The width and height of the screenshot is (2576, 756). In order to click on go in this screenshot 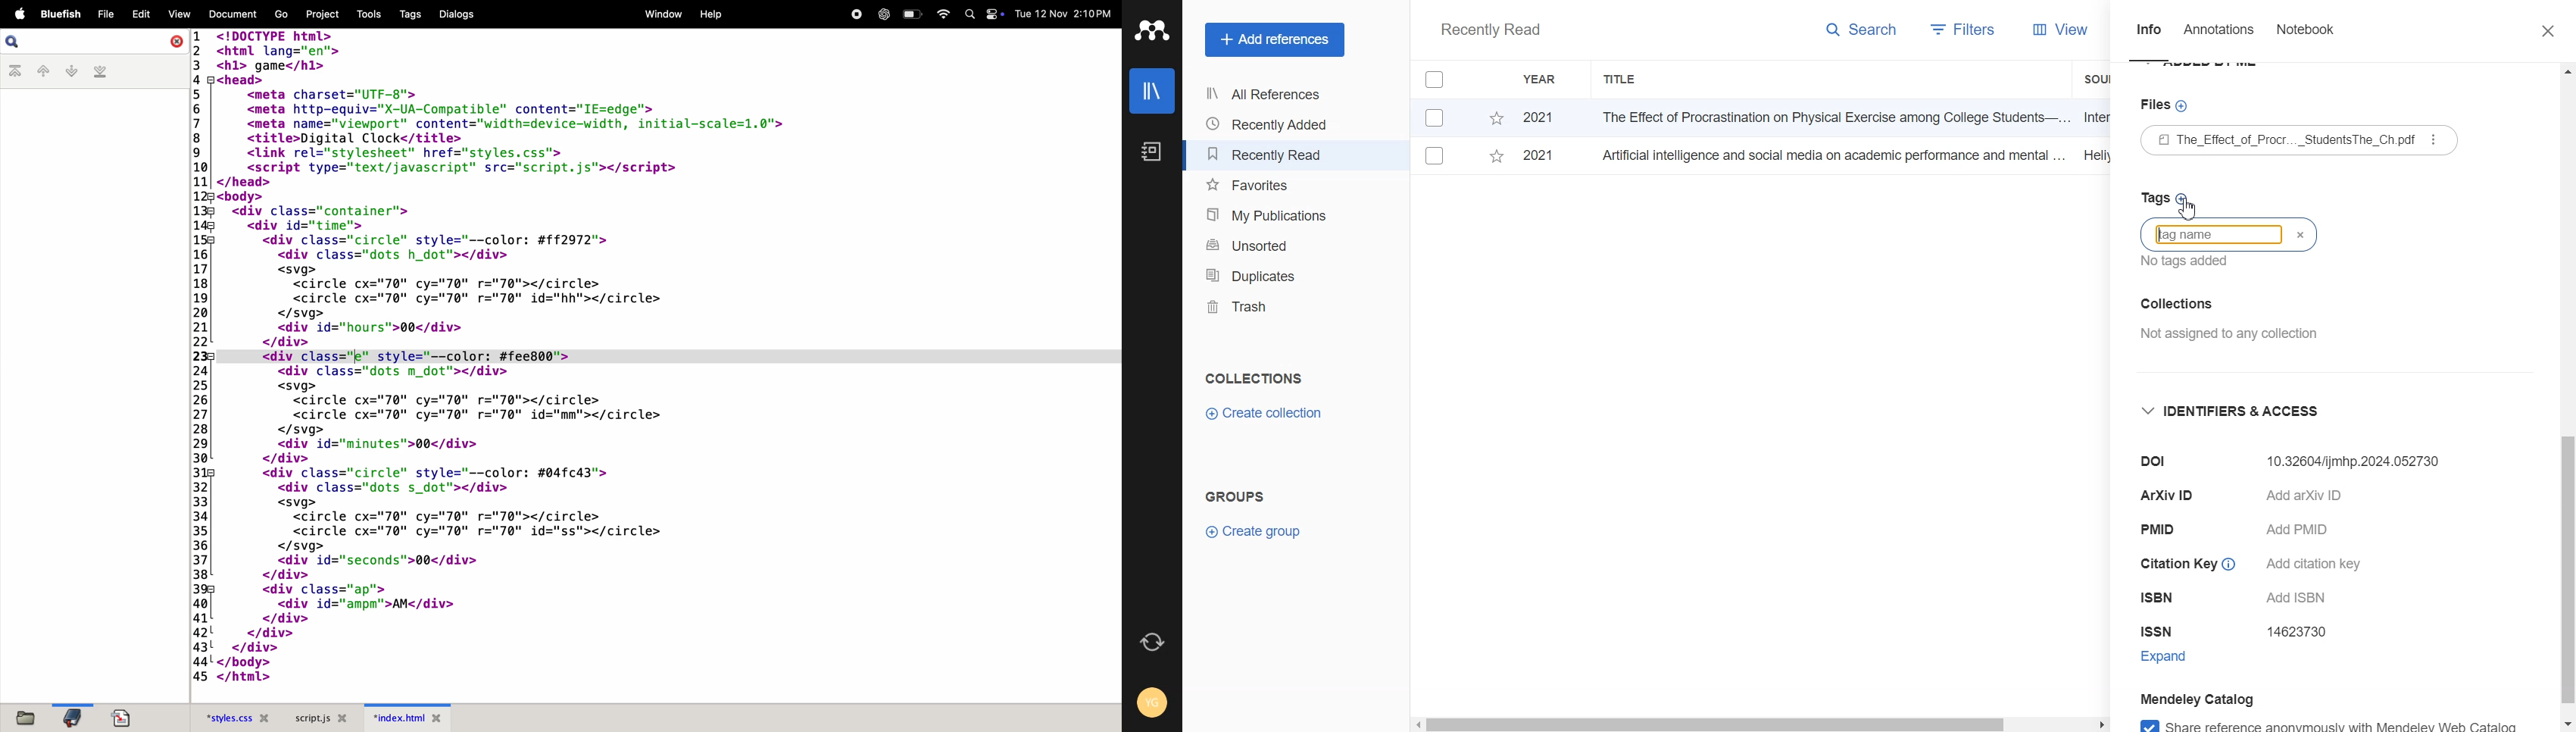, I will do `click(279, 14)`.